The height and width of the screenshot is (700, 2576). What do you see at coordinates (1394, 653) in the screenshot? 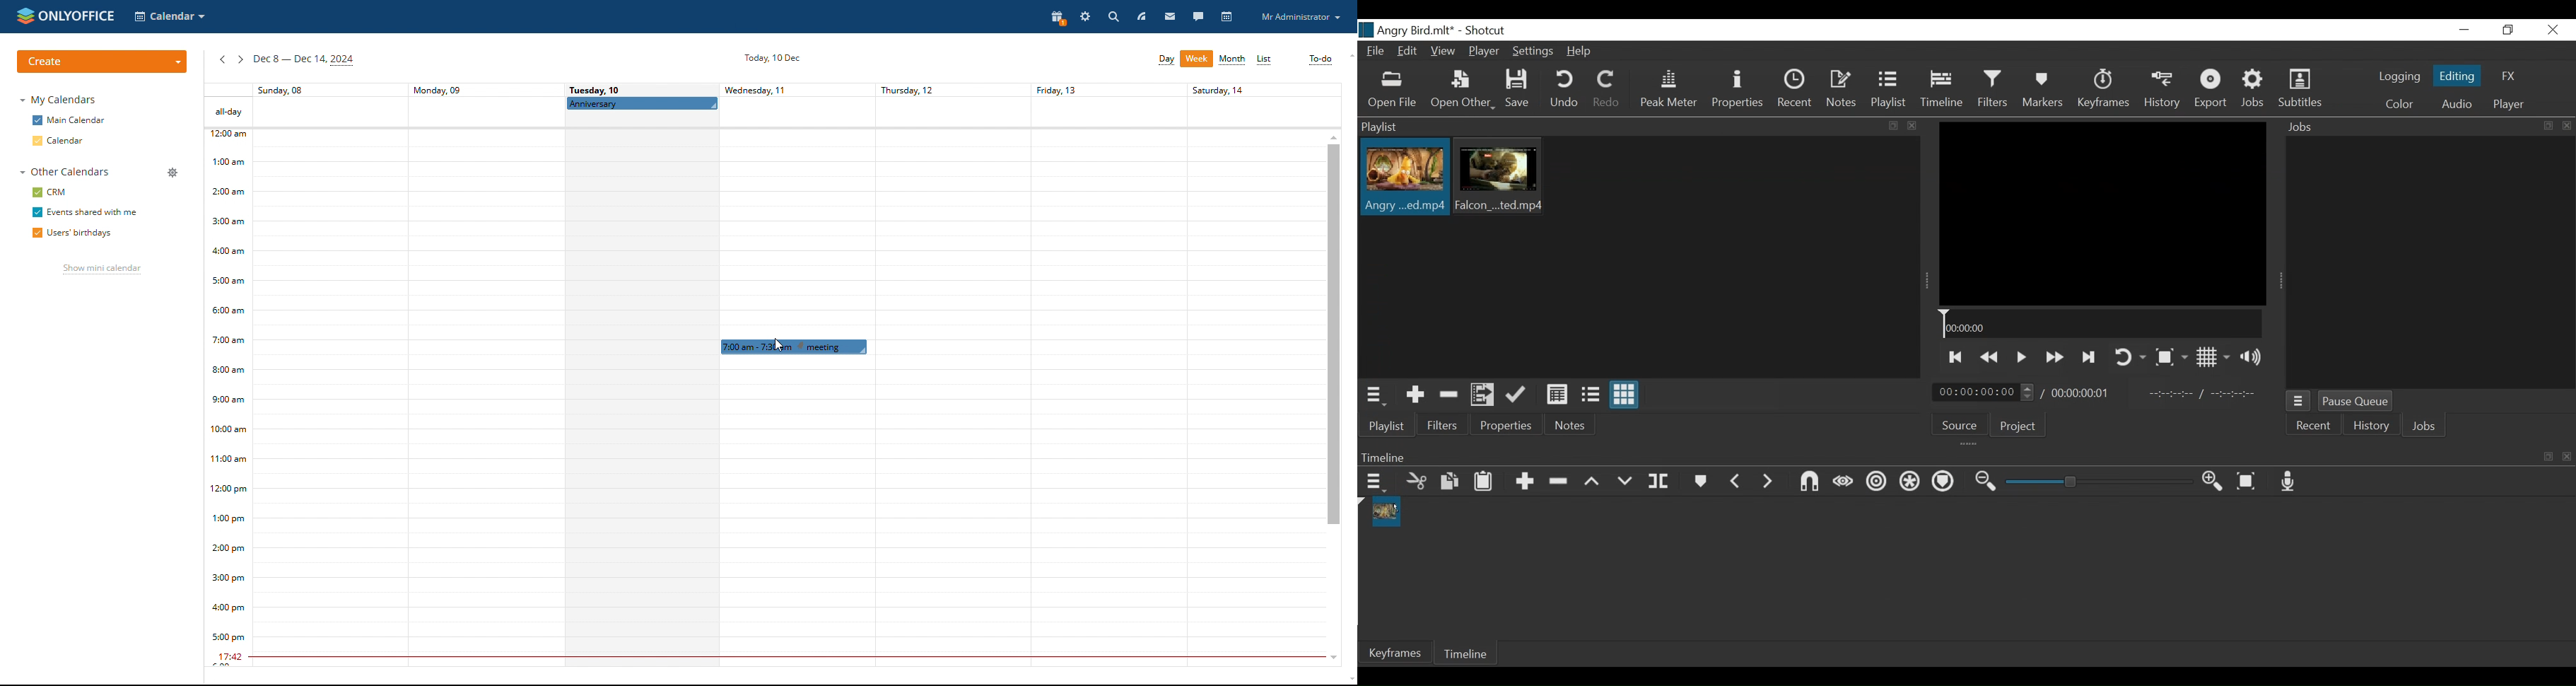
I see `Keyframe` at bounding box center [1394, 653].